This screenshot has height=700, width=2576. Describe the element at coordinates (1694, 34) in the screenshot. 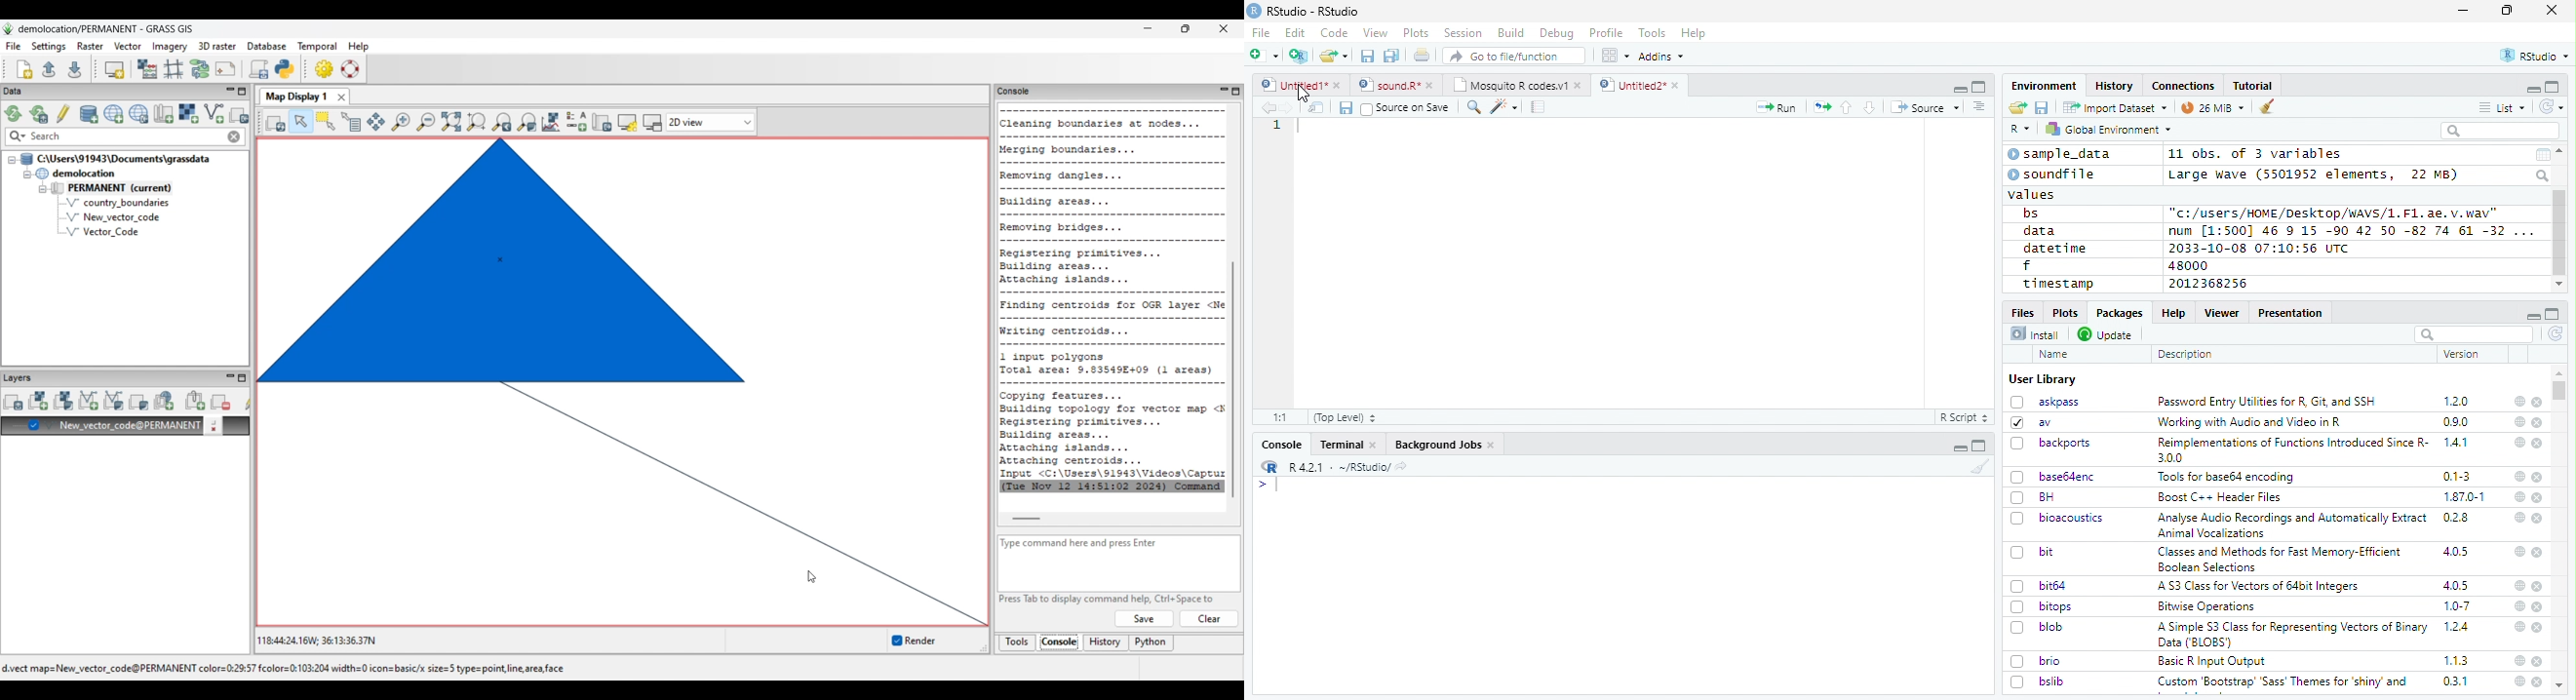

I see `Help` at that location.